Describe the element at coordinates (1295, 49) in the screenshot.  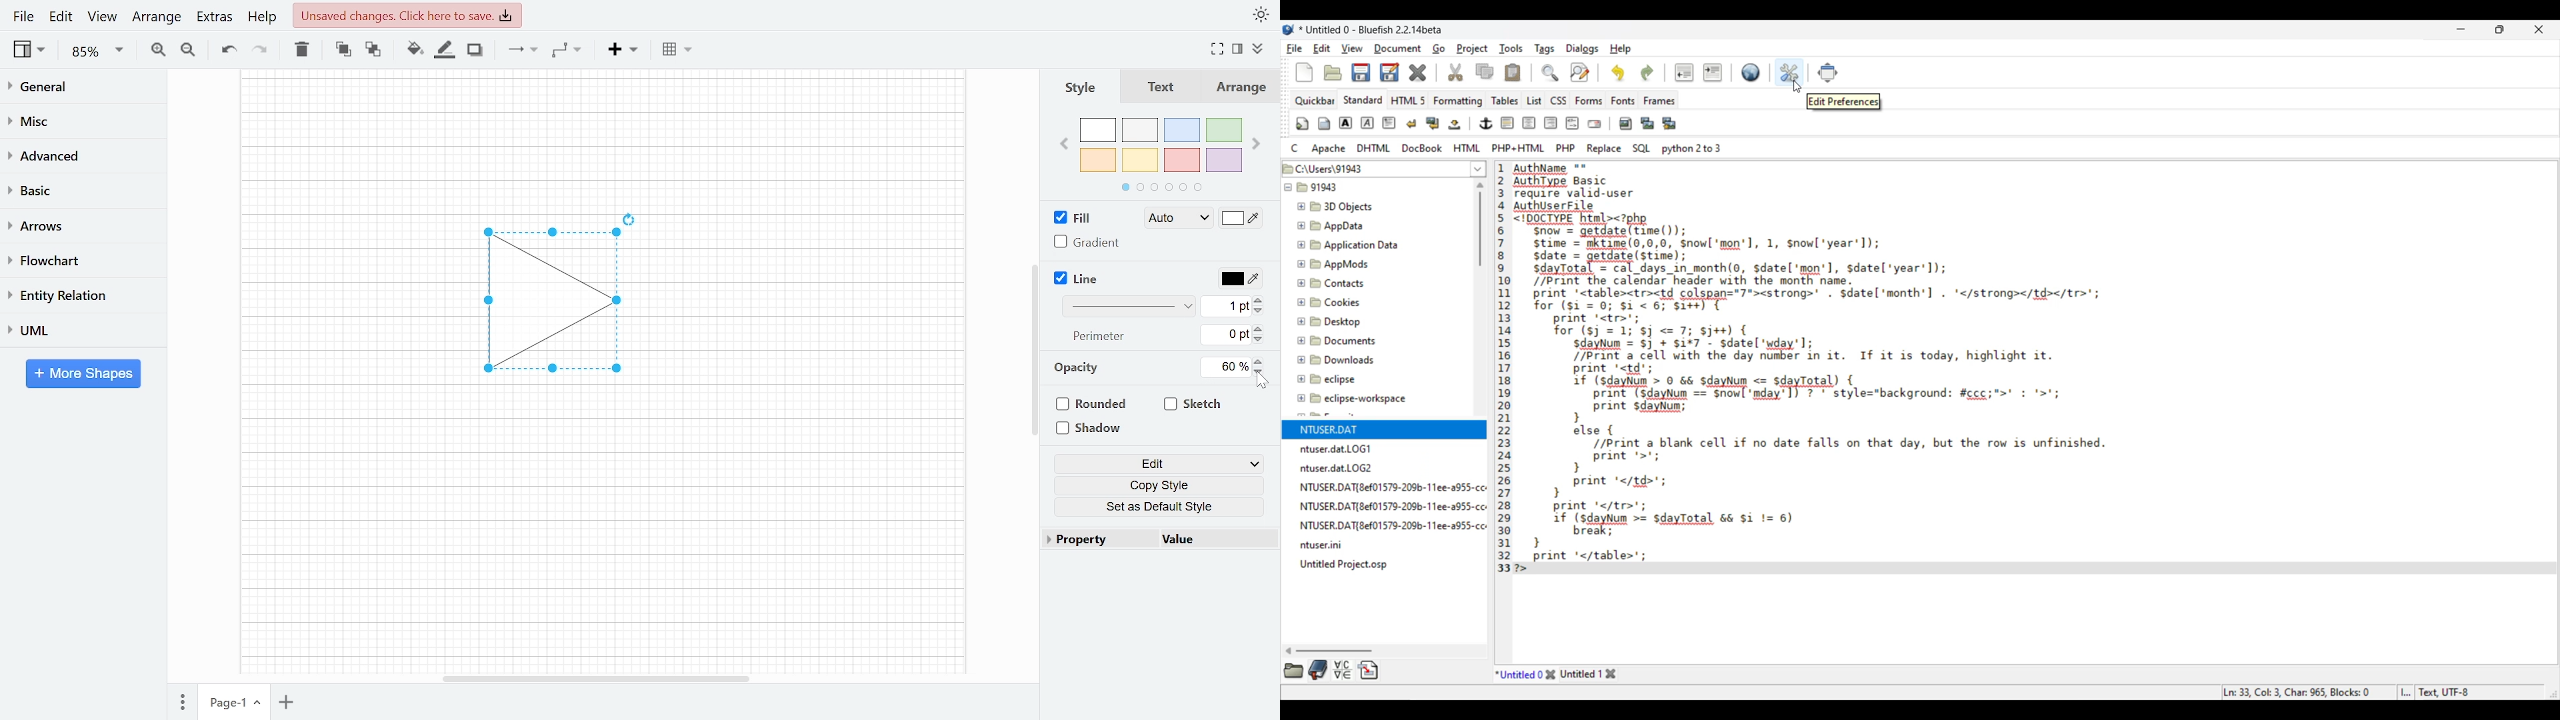
I see `File menu` at that location.